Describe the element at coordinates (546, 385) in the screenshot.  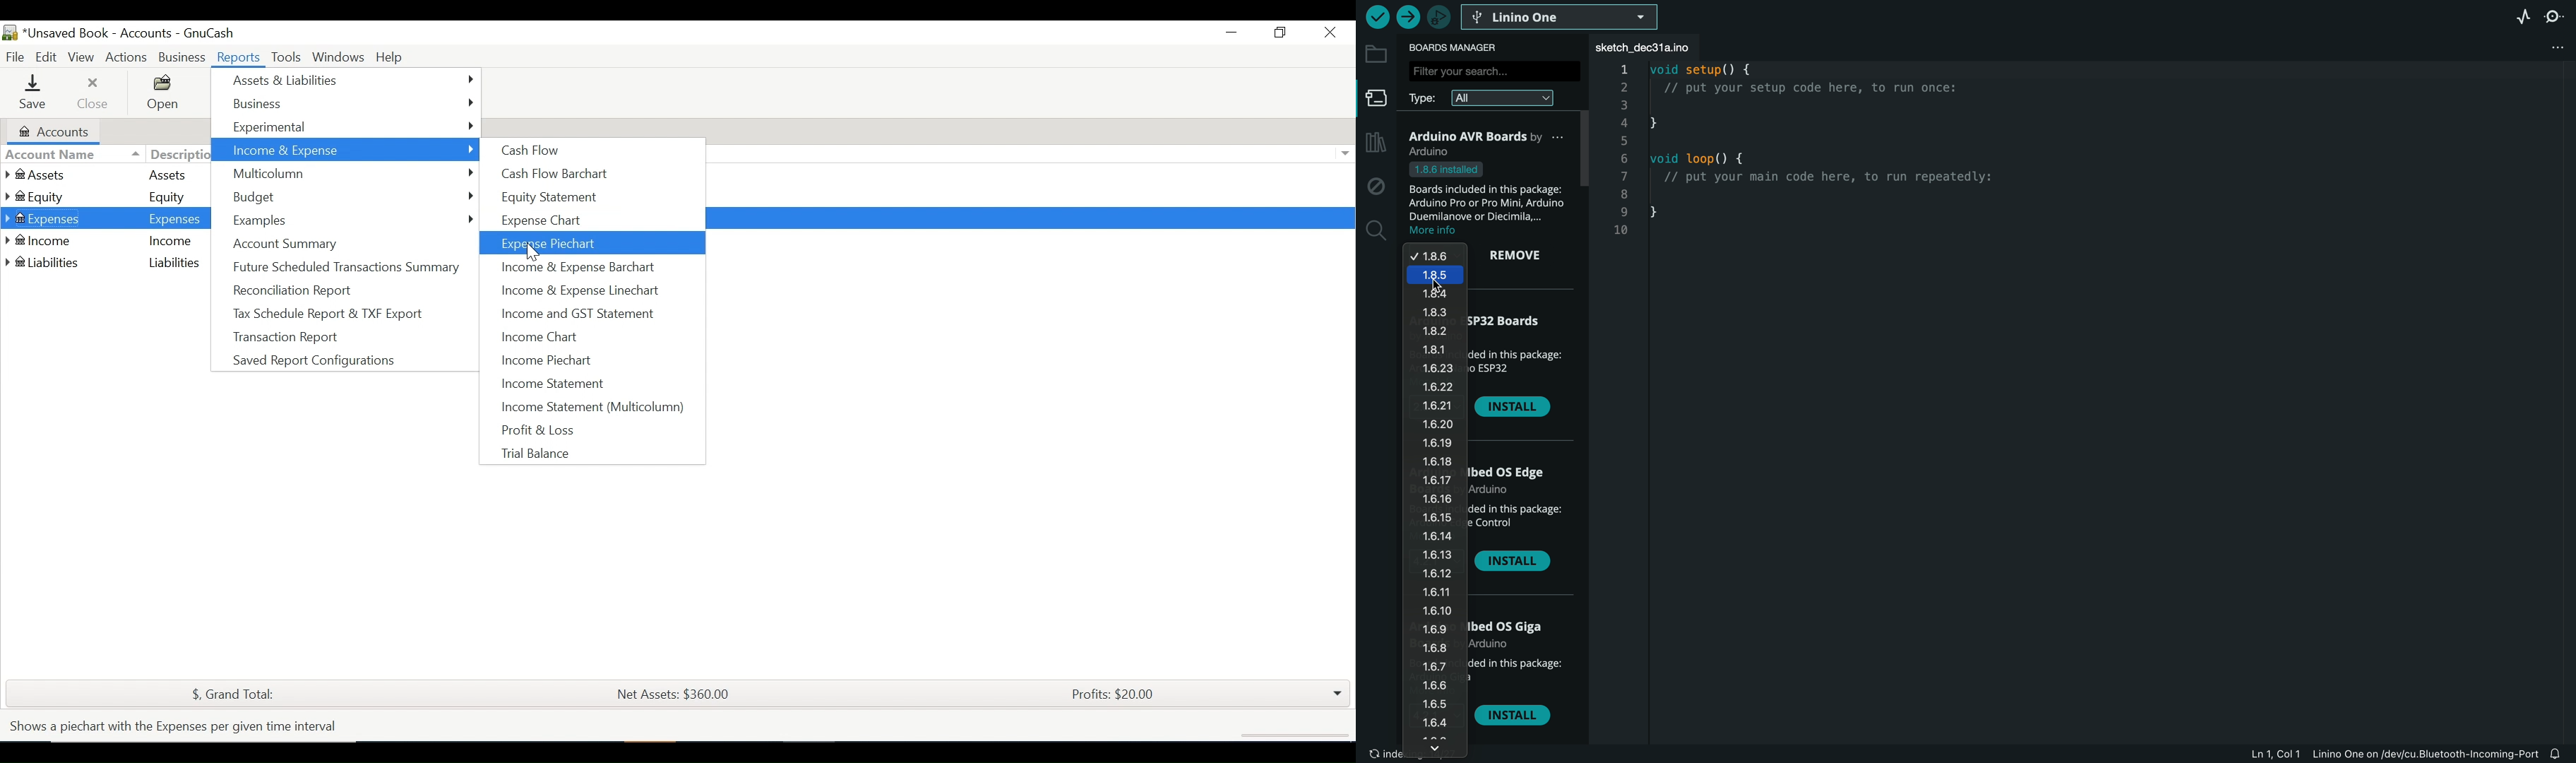
I see `Income Statement` at that location.